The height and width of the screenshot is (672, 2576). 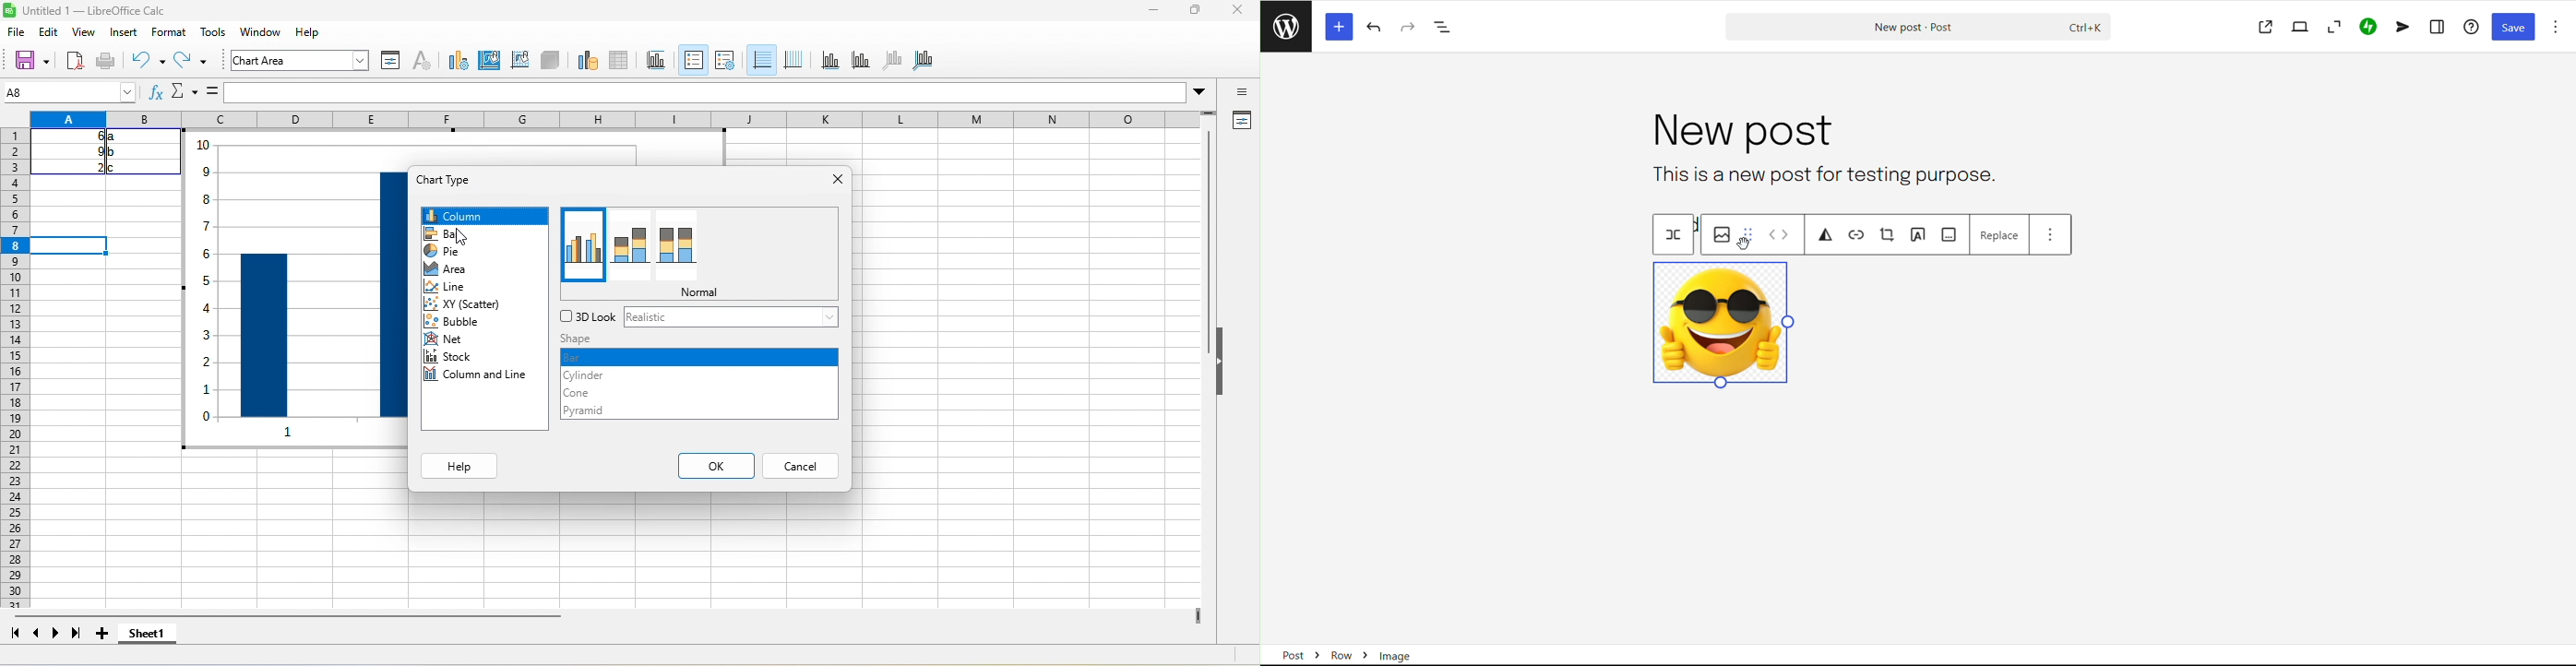 What do you see at coordinates (459, 325) in the screenshot?
I see `bubble` at bounding box center [459, 325].